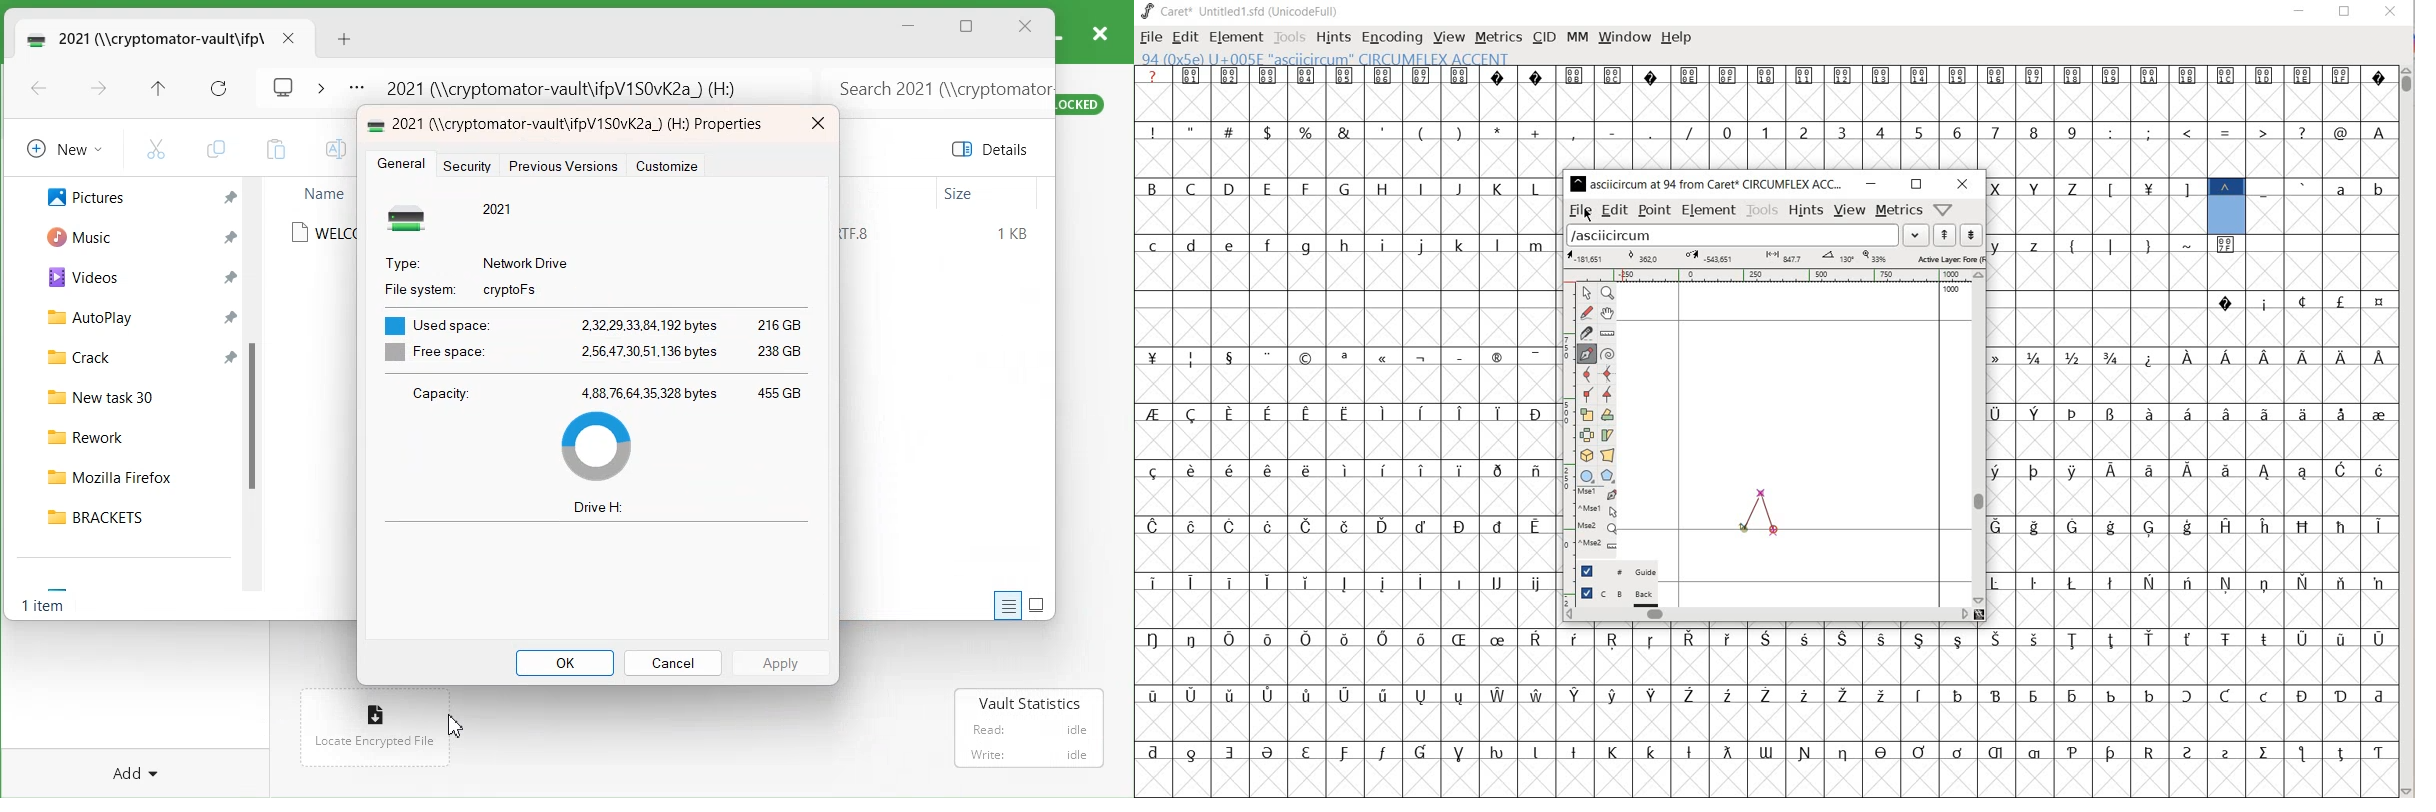 The width and height of the screenshot is (2436, 812). I want to click on edit, so click(1614, 210).